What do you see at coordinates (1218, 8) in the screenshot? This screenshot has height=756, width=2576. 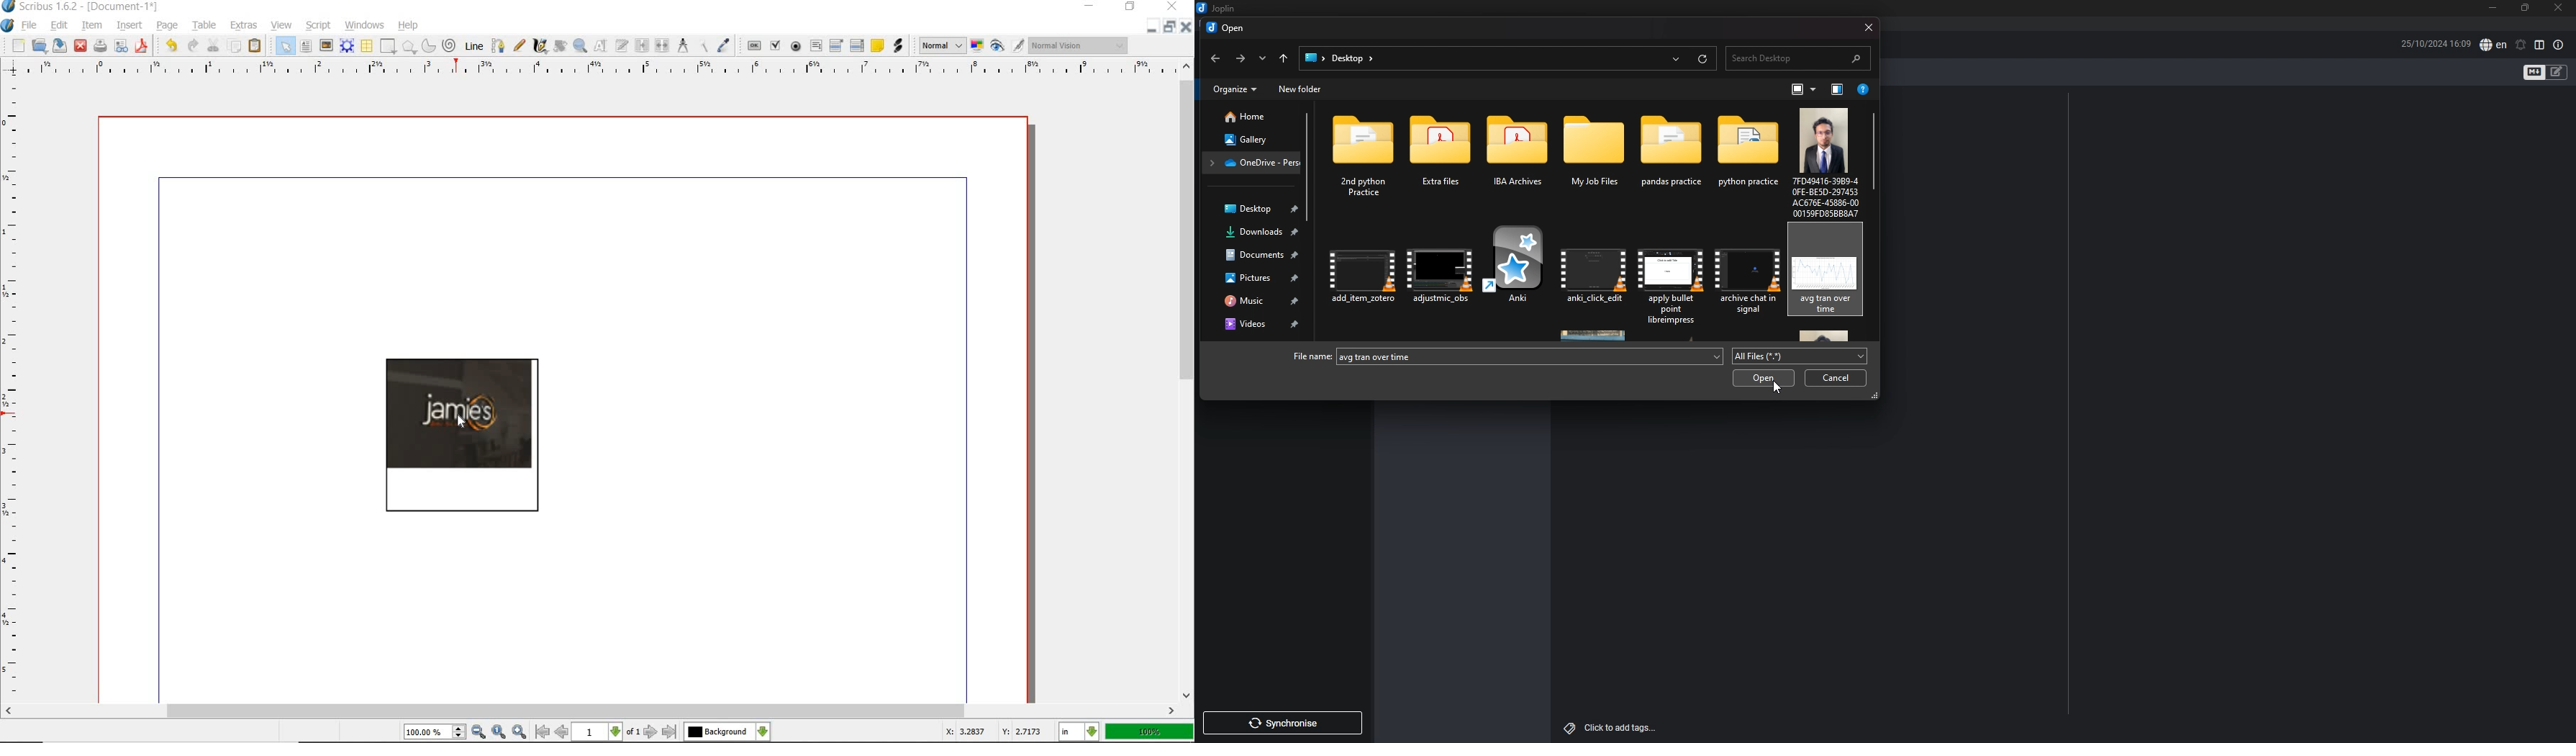 I see `joplin` at bounding box center [1218, 8].